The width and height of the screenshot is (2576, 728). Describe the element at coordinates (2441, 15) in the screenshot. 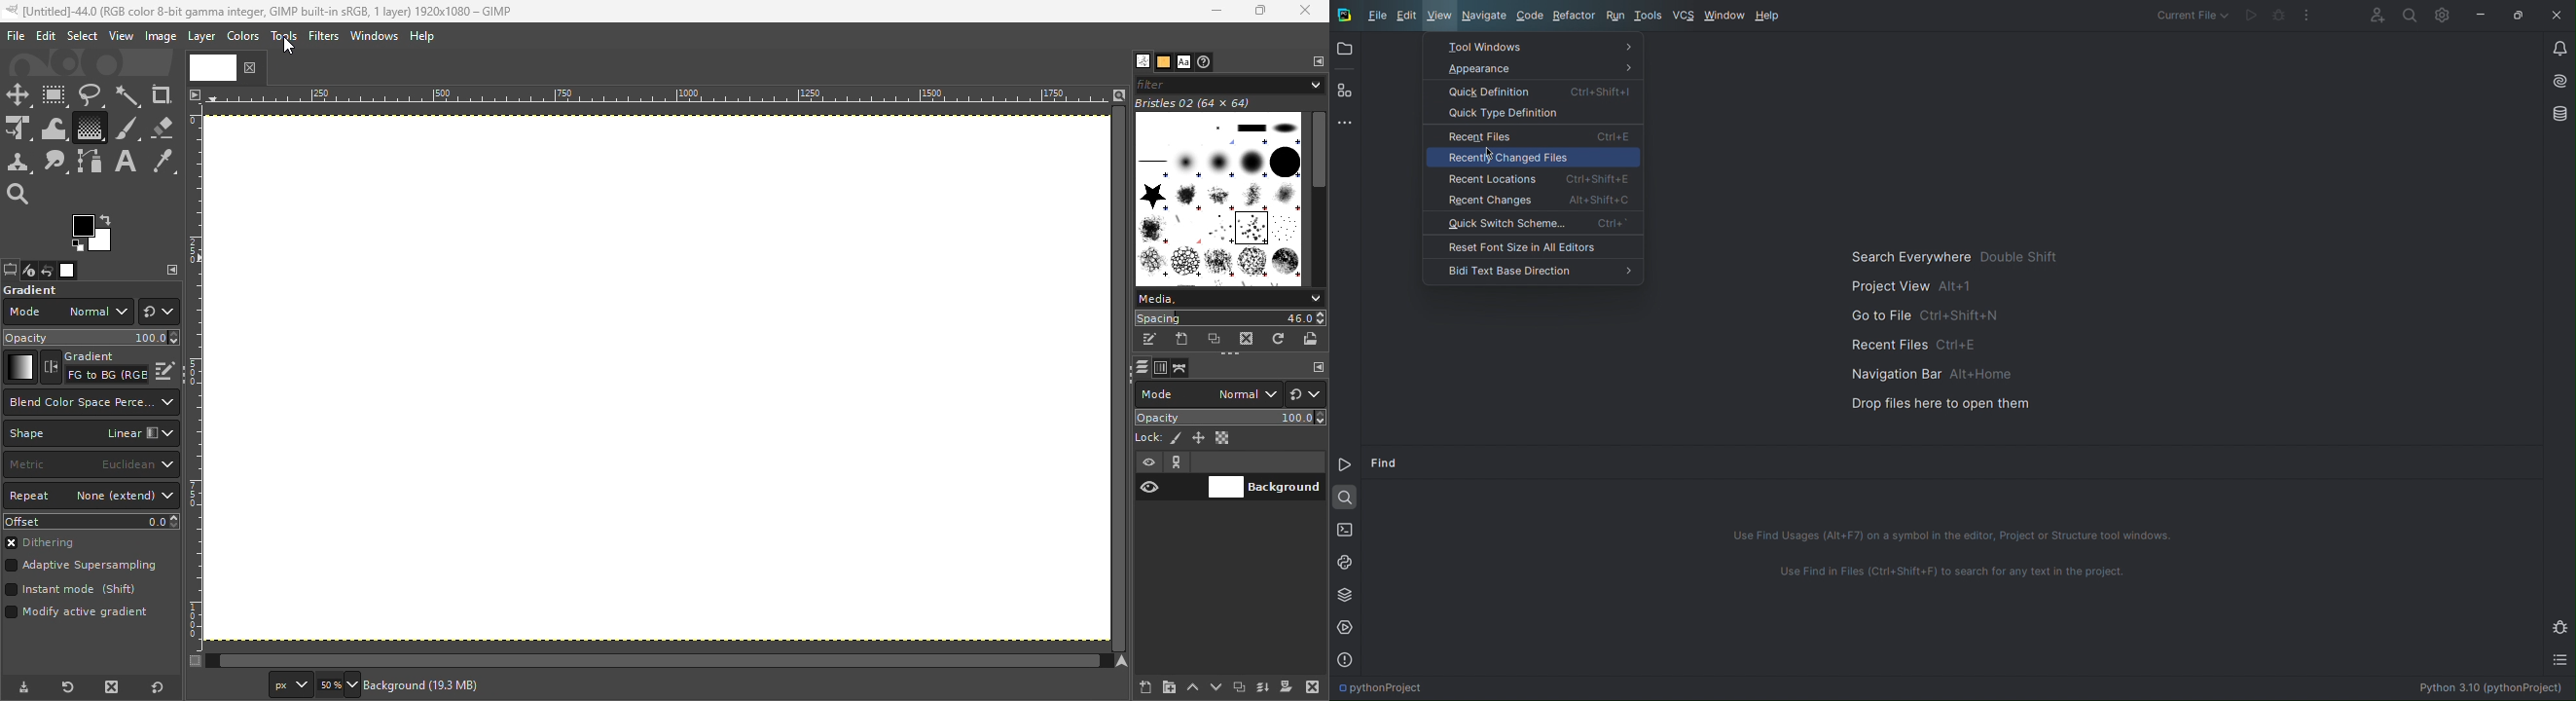

I see `Settings` at that location.